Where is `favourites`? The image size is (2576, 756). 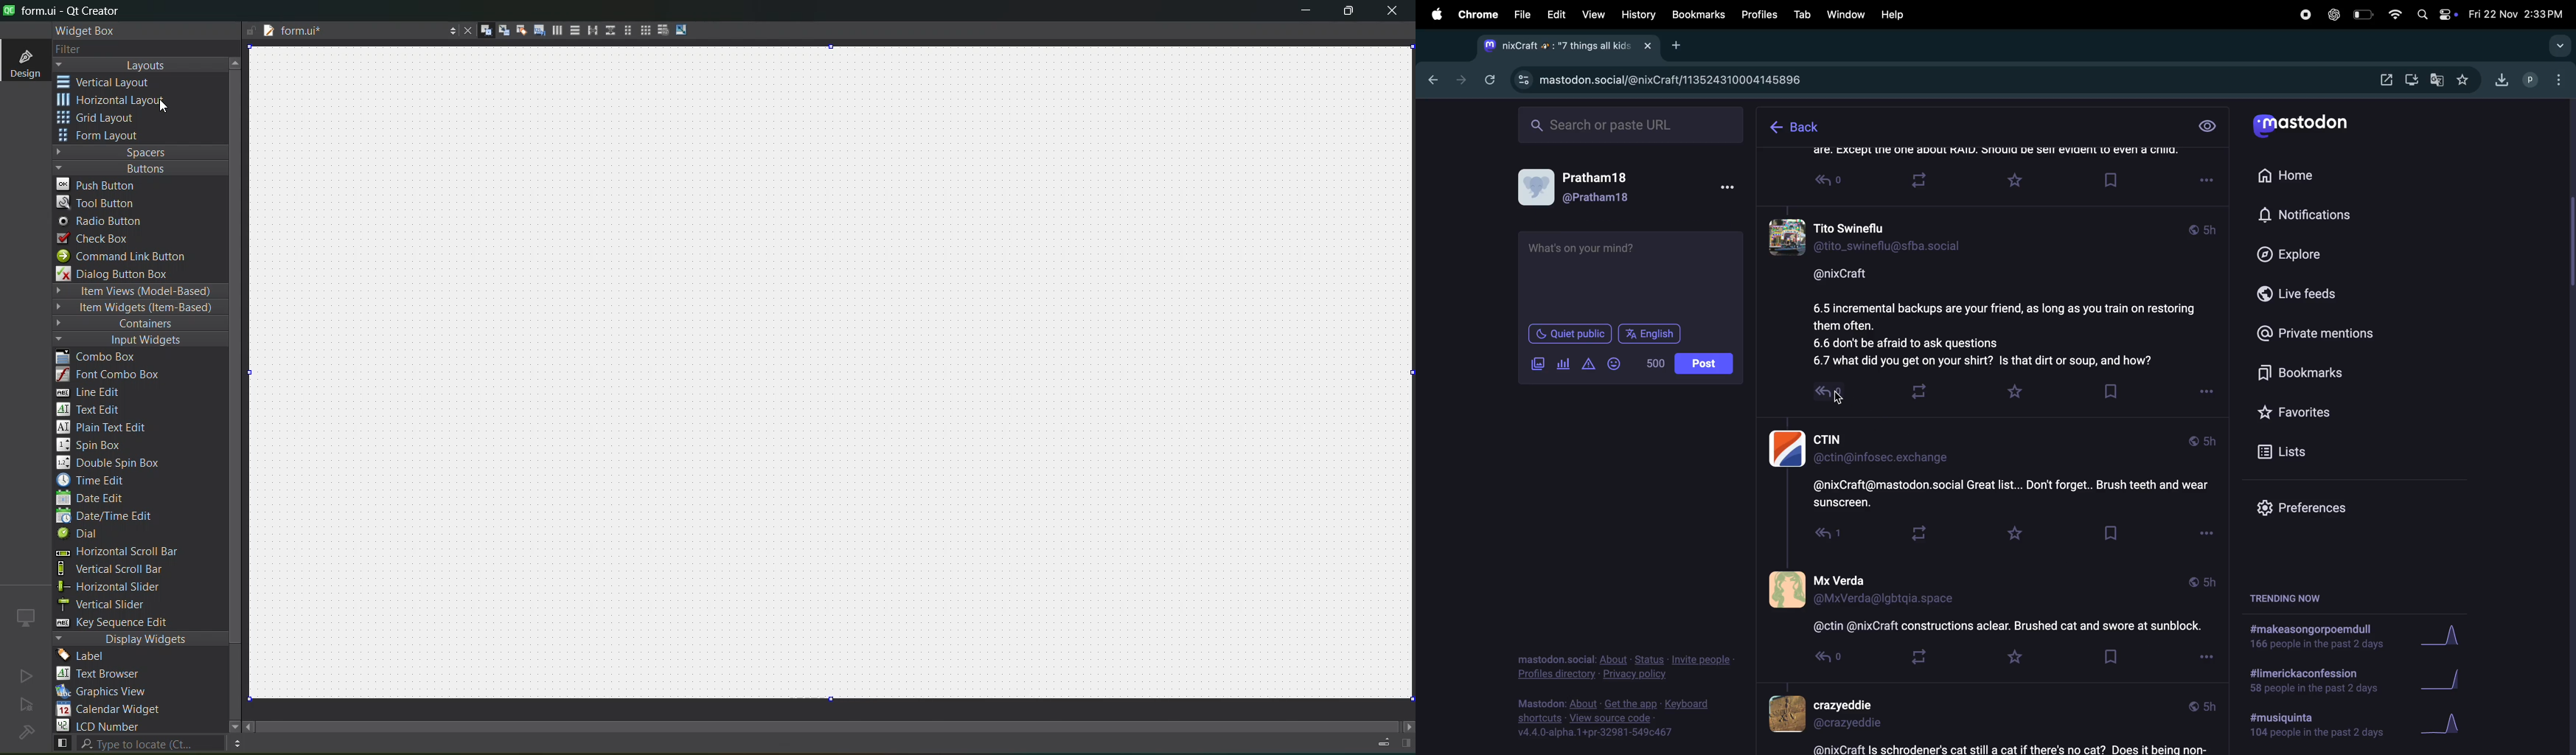
favourites is located at coordinates (2014, 393).